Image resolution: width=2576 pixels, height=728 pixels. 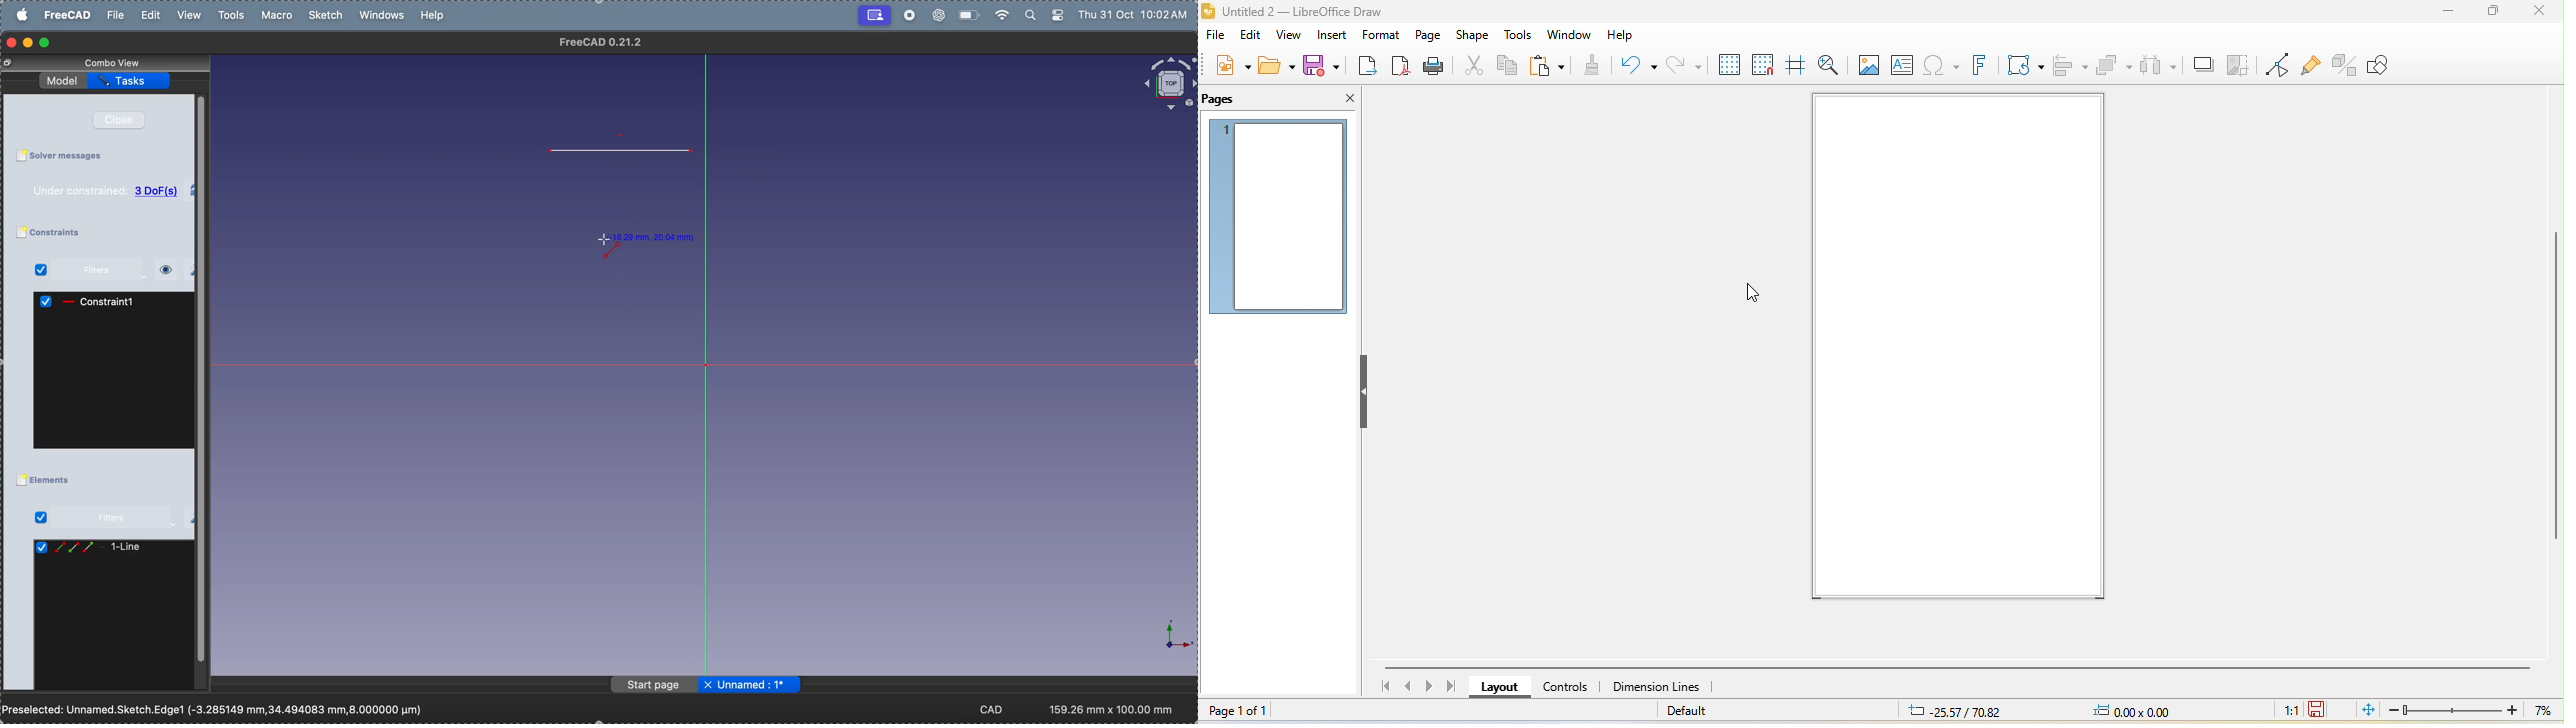 What do you see at coordinates (94, 519) in the screenshot?
I see `filters` at bounding box center [94, 519].